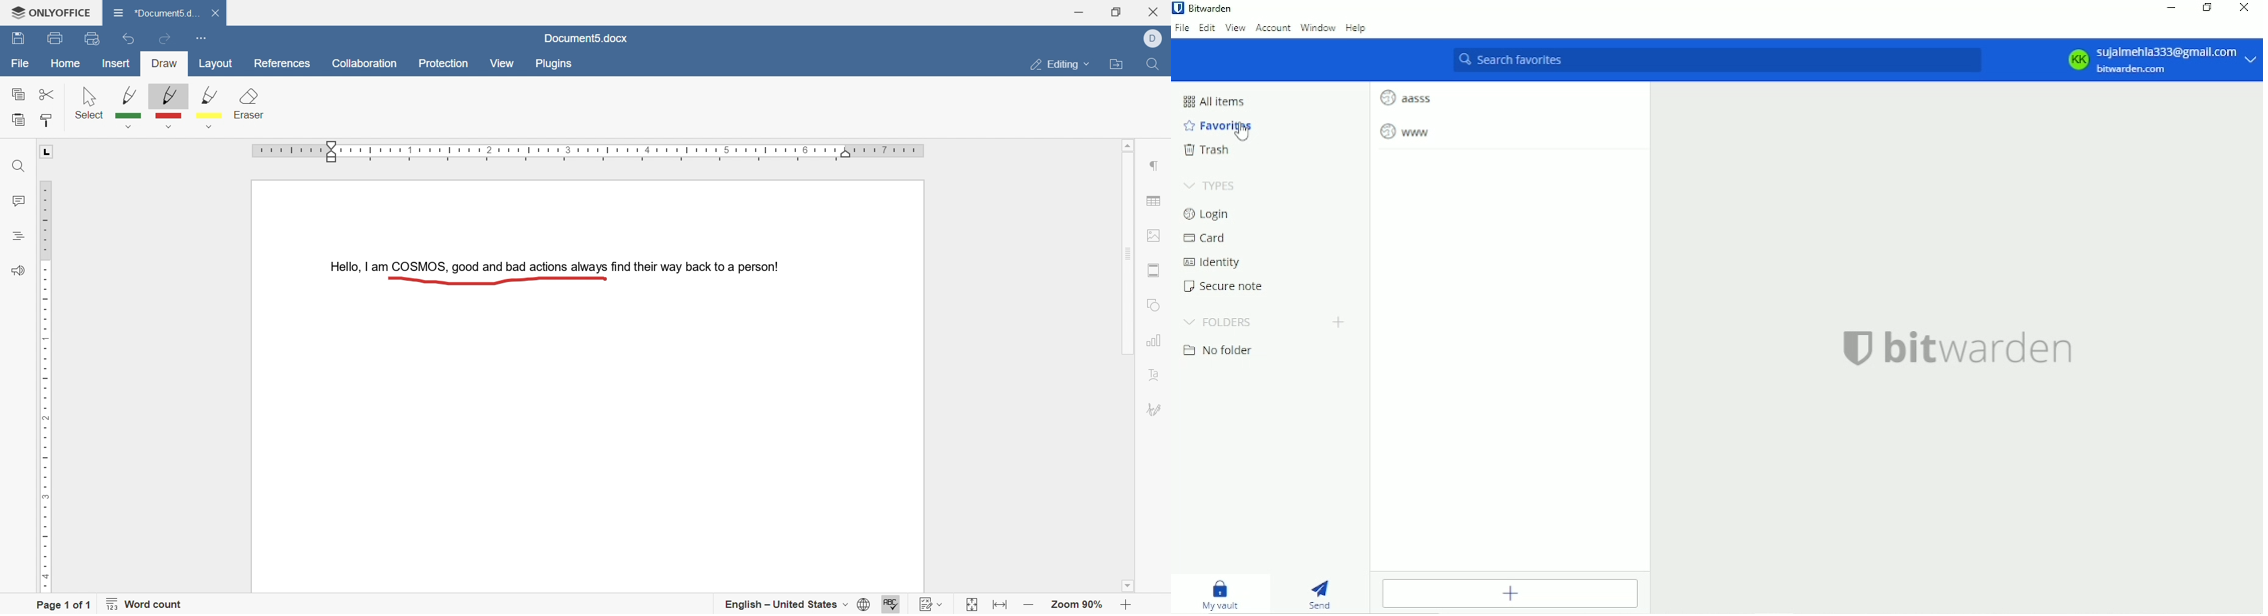 This screenshot has height=616, width=2268. What do you see at coordinates (1718, 61) in the screenshot?
I see `Search vault` at bounding box center [1718, 61].